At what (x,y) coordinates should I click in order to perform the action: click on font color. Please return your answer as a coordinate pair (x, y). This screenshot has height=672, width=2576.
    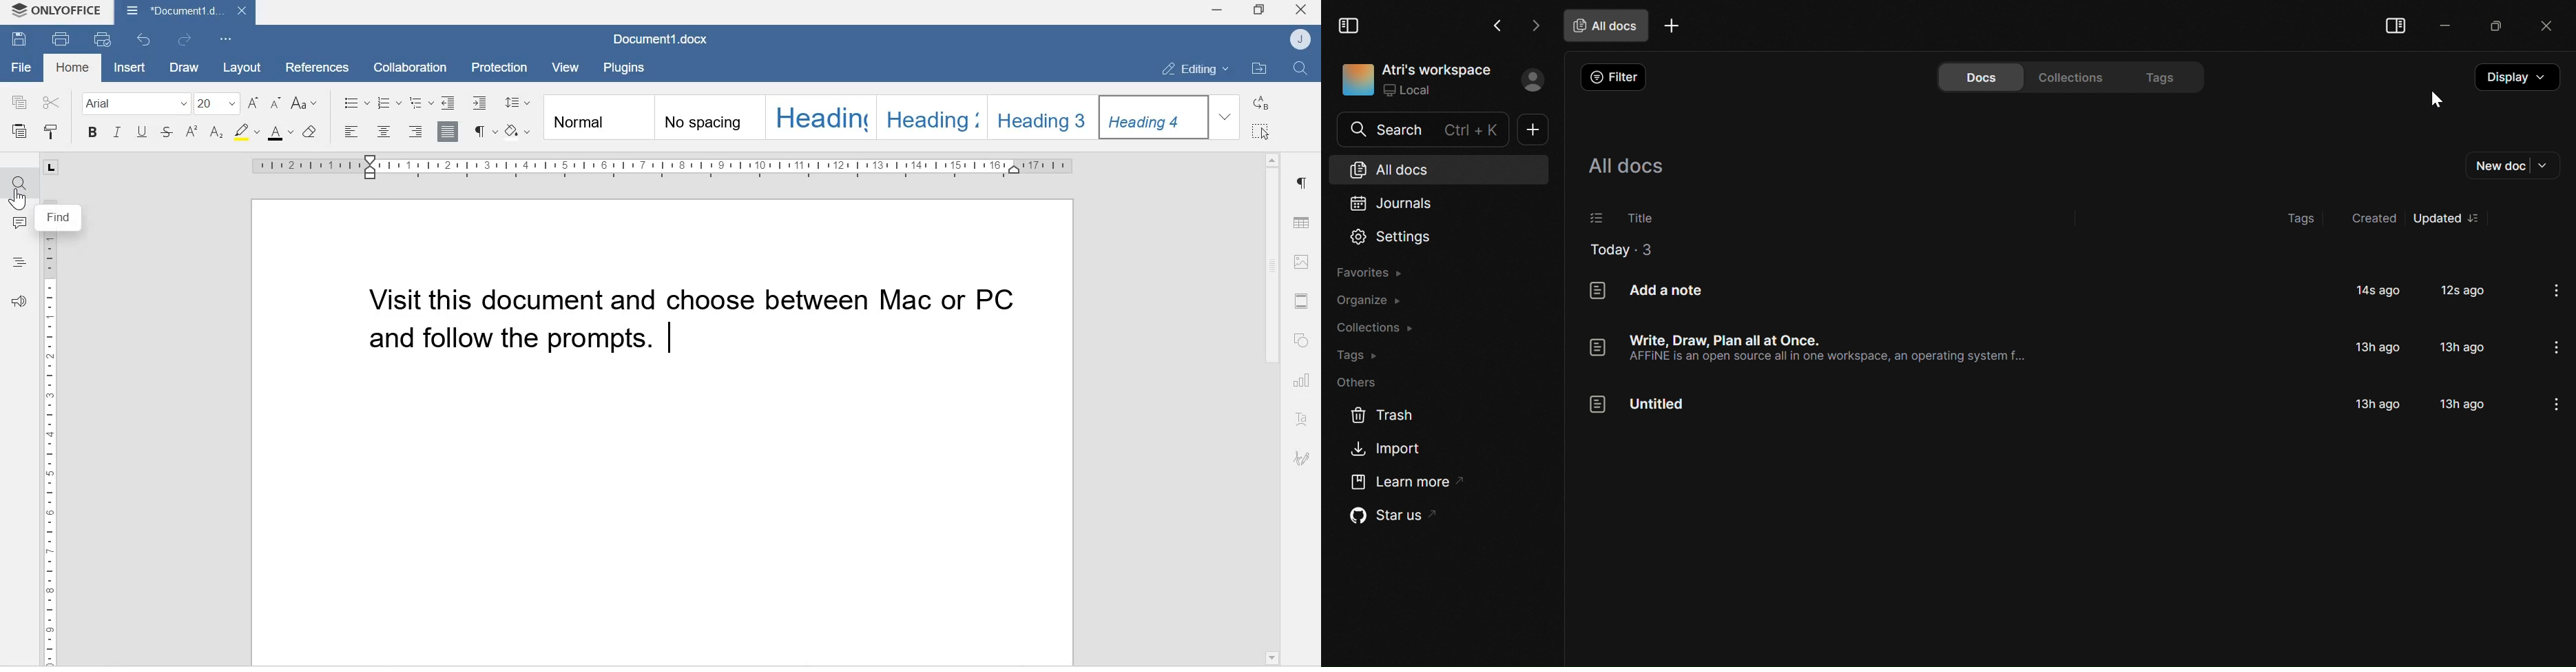
    Looking at the image, I should click on (281, 133).